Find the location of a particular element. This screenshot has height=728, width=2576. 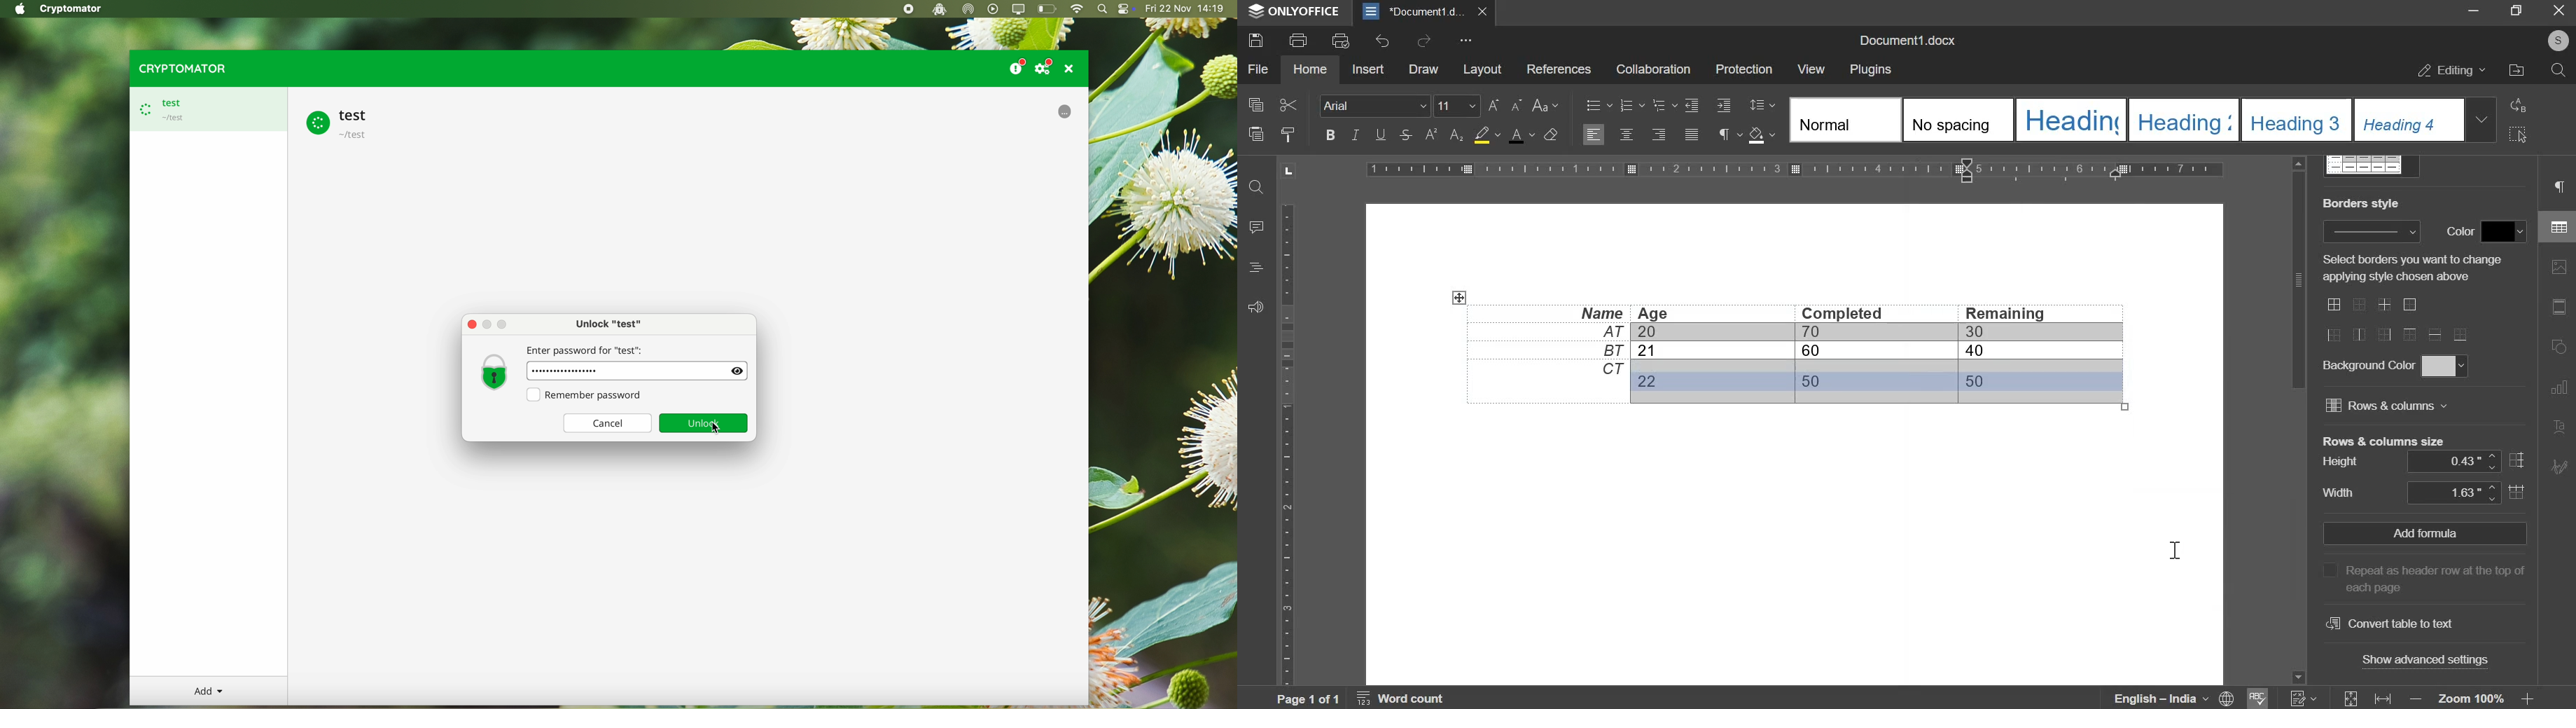

home is located at coordinates (1309, 68).